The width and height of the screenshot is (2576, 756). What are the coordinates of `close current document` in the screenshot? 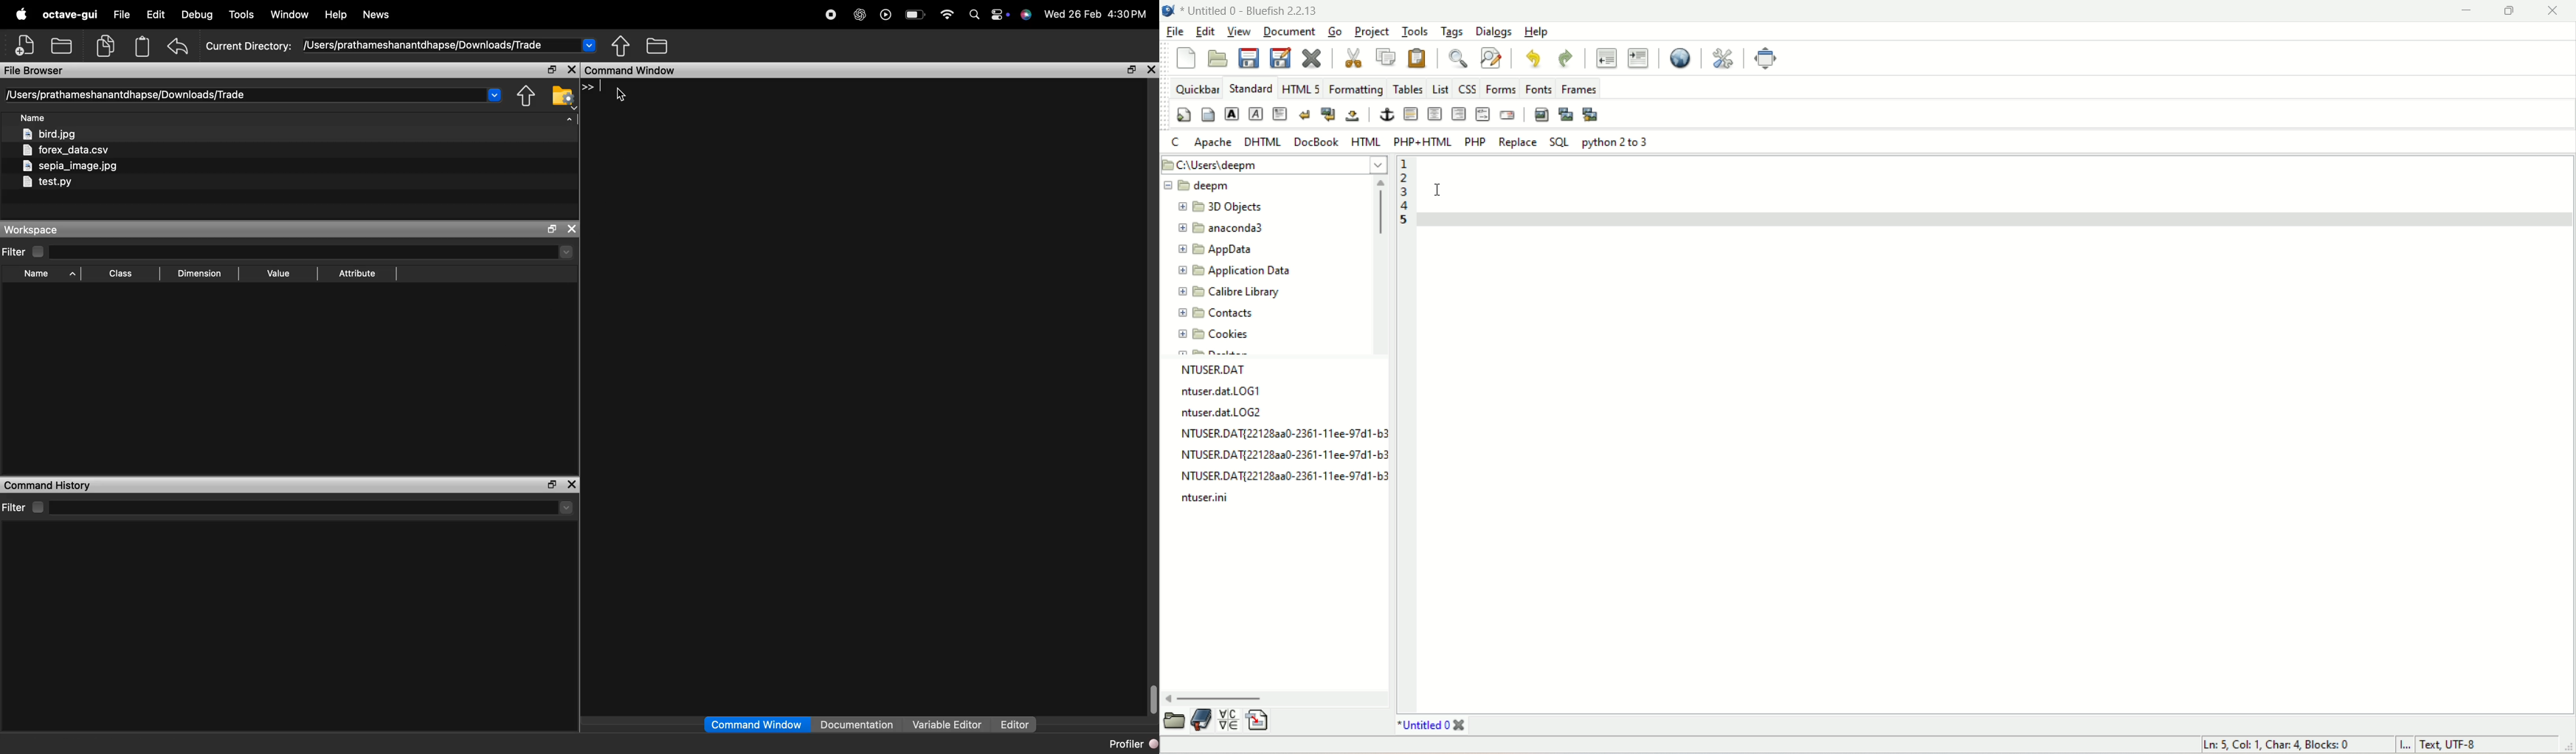 It's located at (1313, 55).